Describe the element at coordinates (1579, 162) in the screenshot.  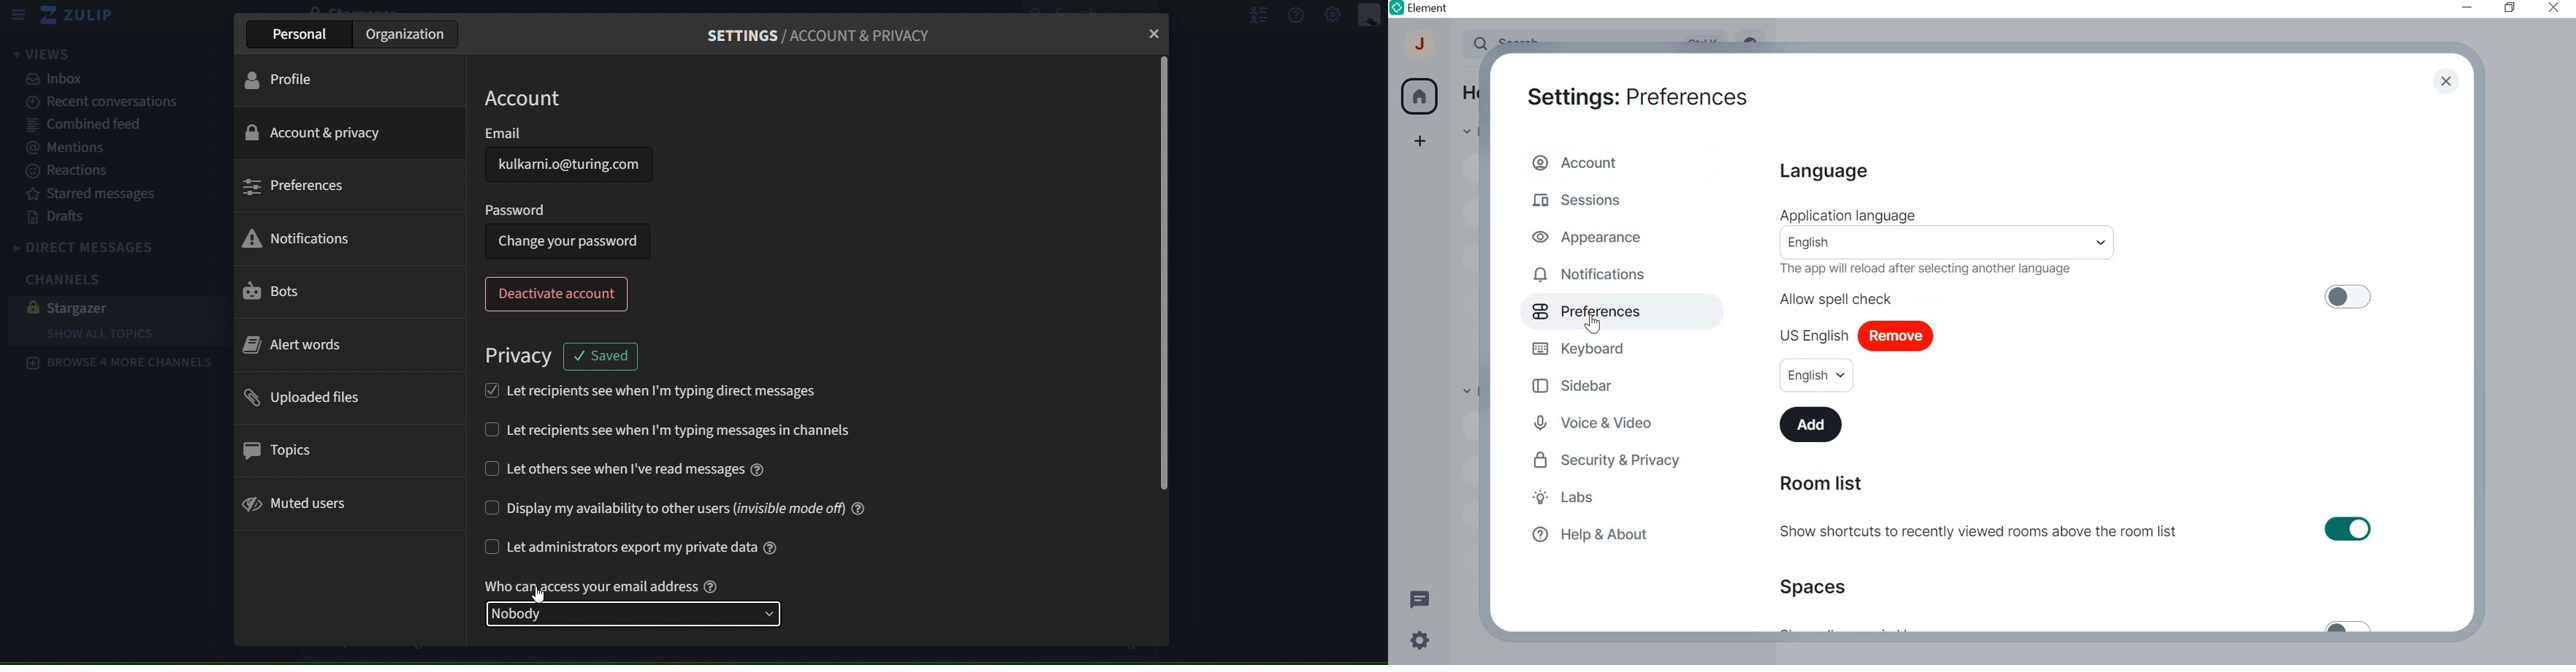
I see `ACCOUNT` at that location.